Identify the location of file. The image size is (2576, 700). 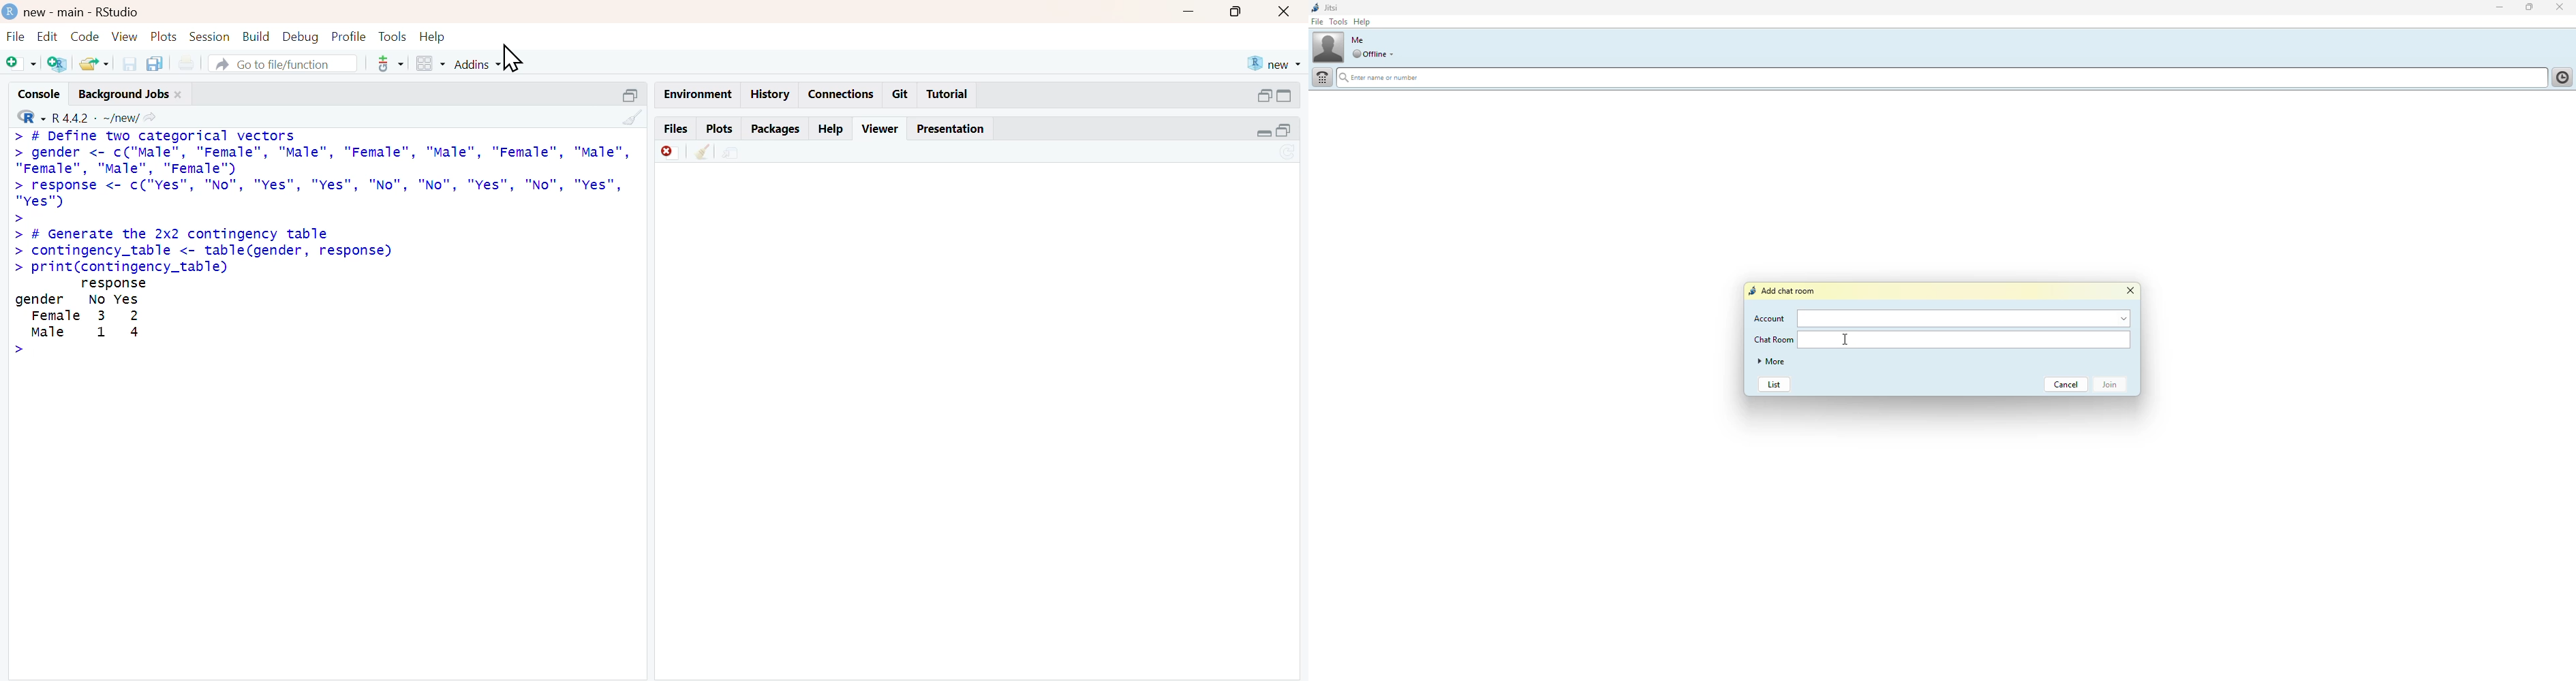
(18, 37).